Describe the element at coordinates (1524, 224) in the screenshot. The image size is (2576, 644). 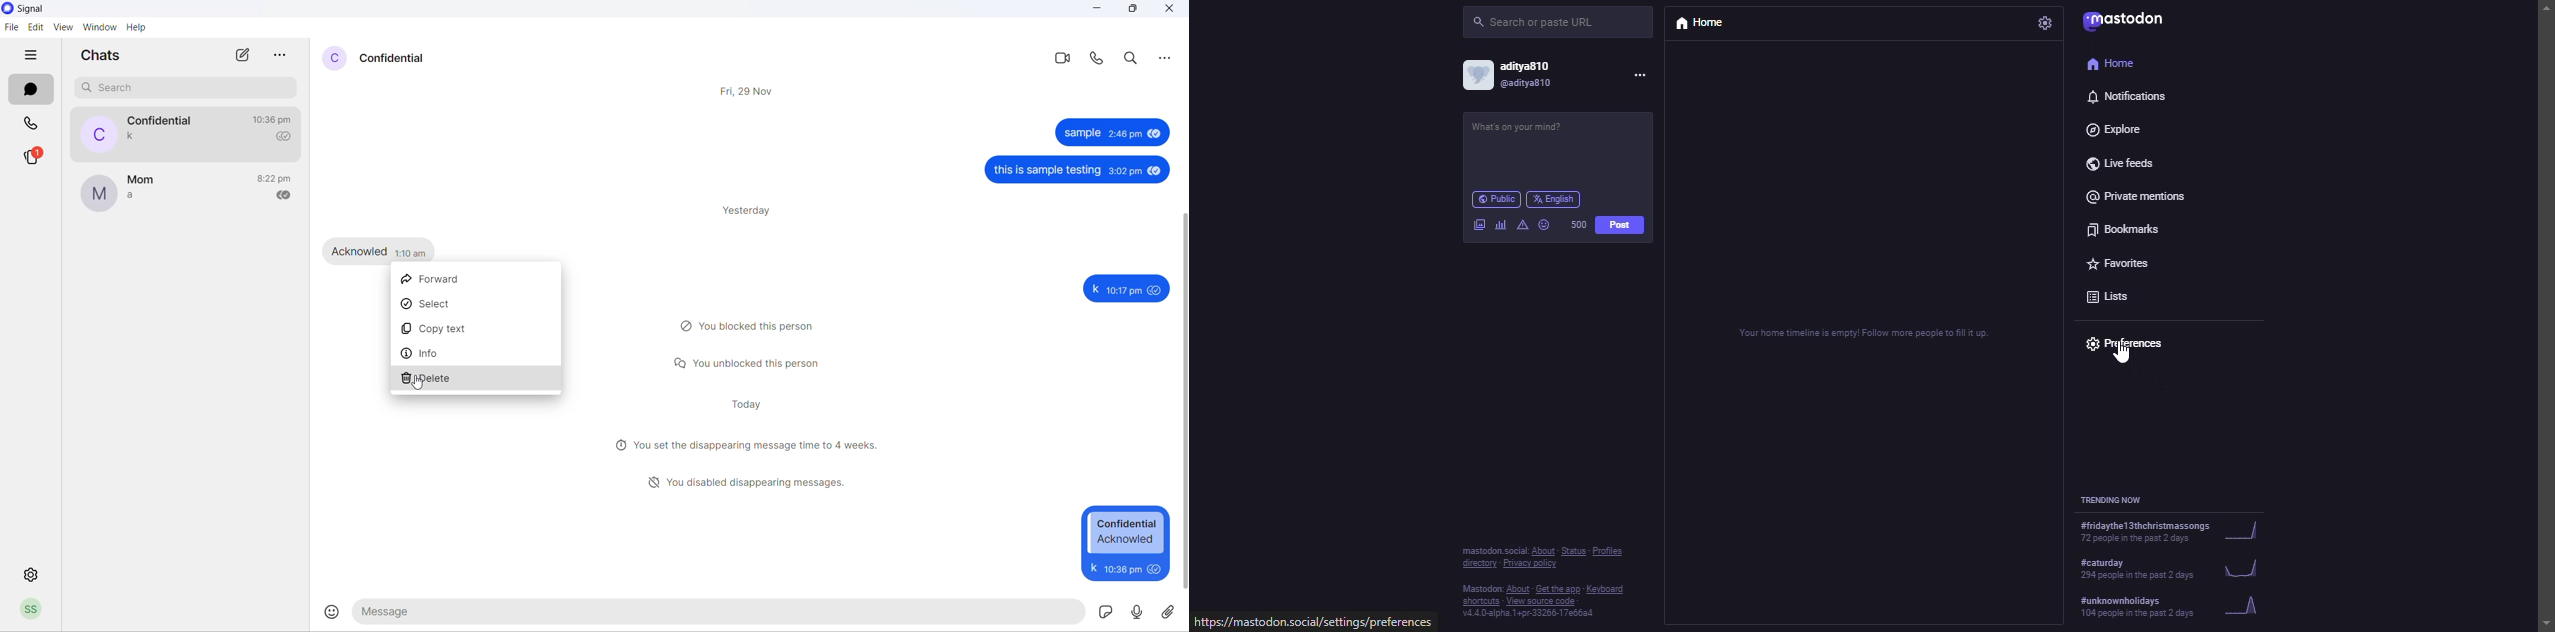
I see `advanced` at that location.